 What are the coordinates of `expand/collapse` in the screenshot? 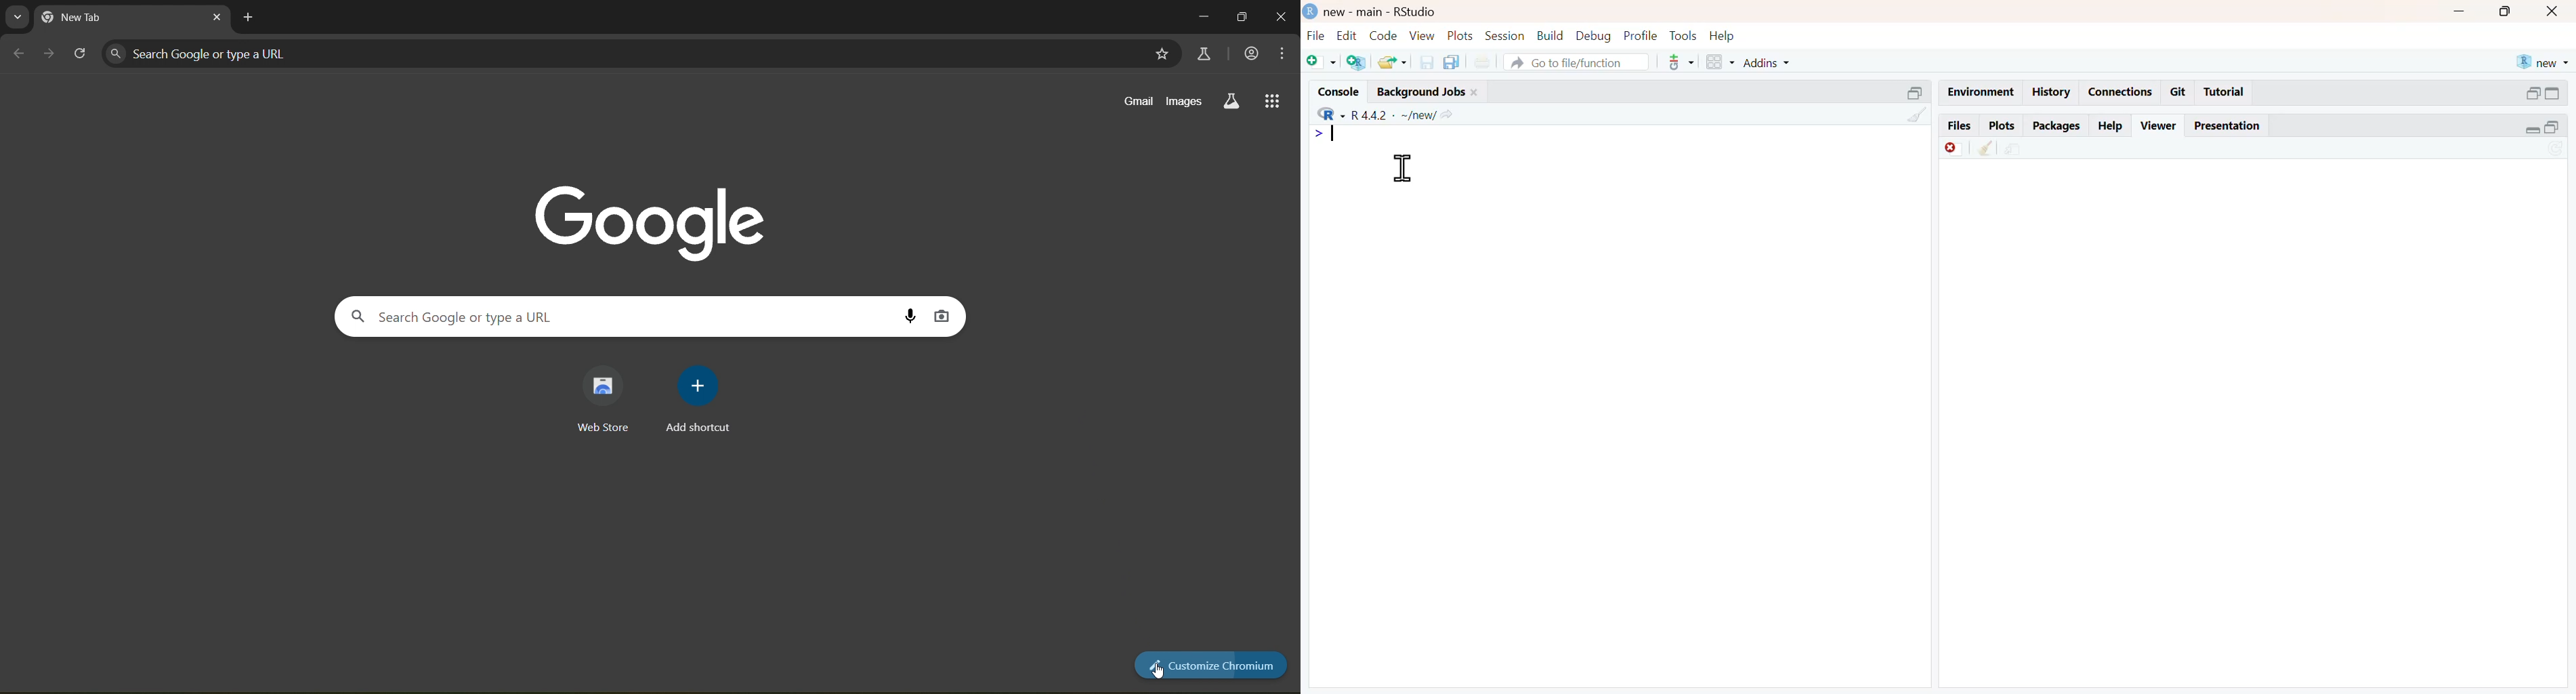 It's located at (2532, 130).